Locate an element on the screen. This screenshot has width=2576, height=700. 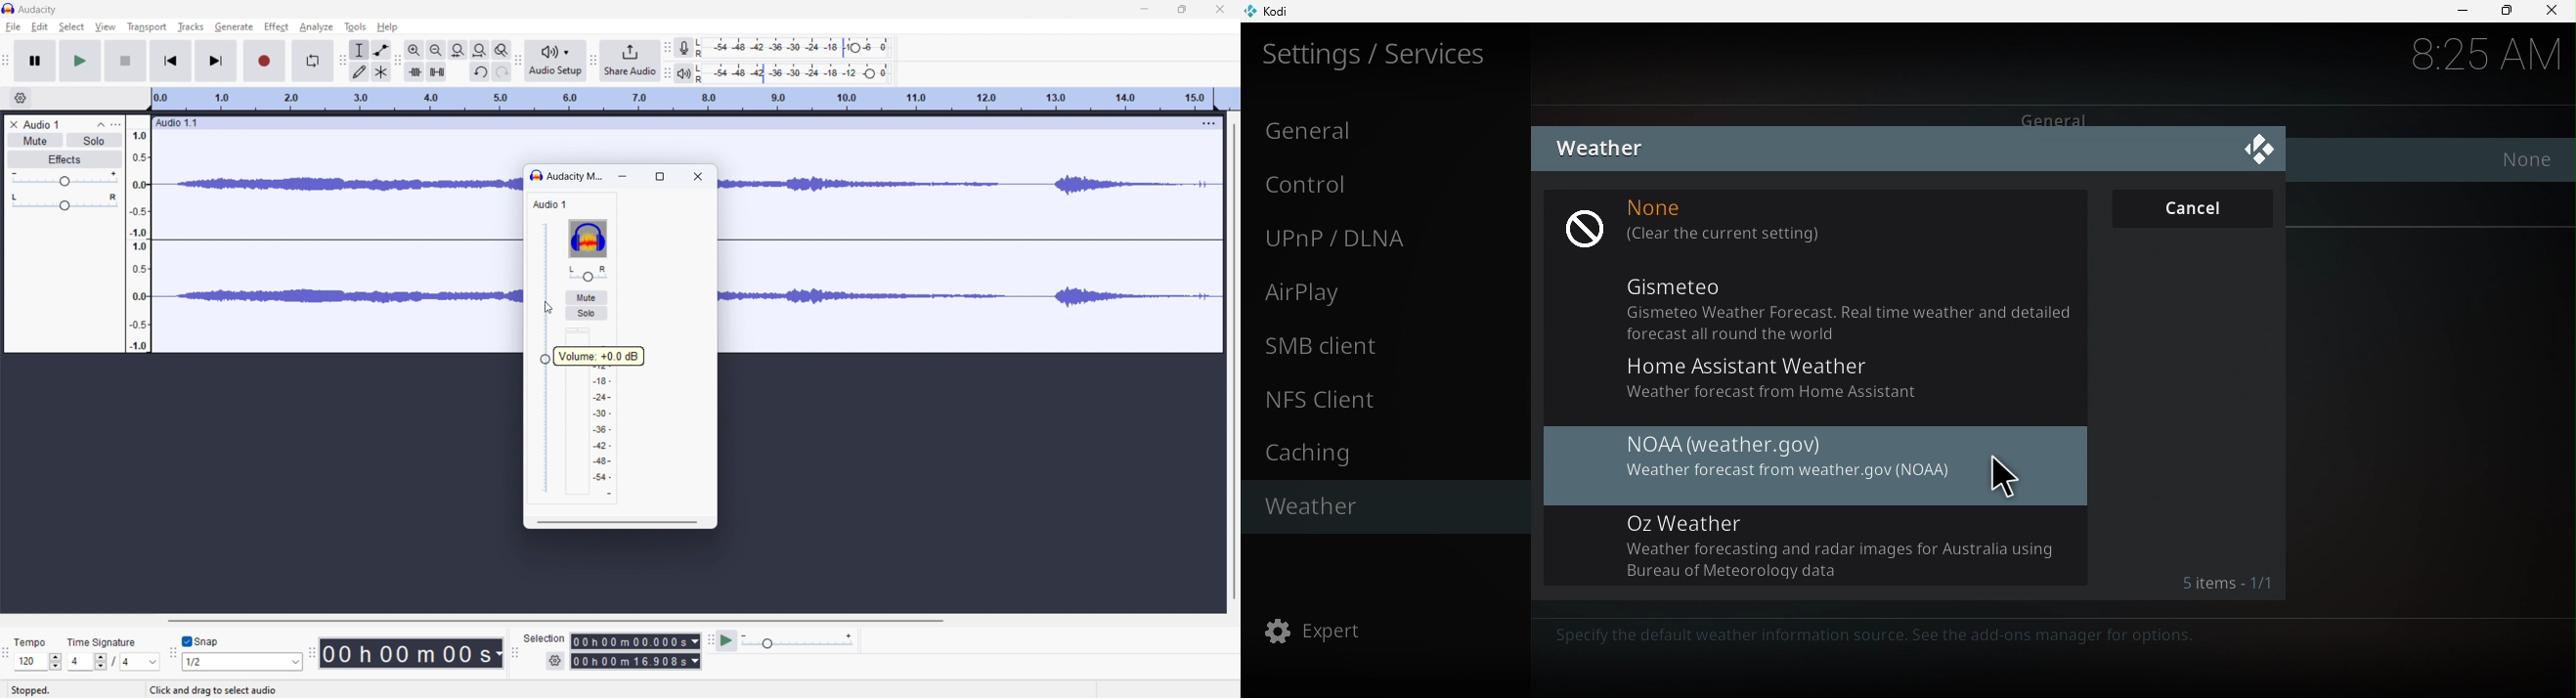
edit is located at coordinates (39, 28).